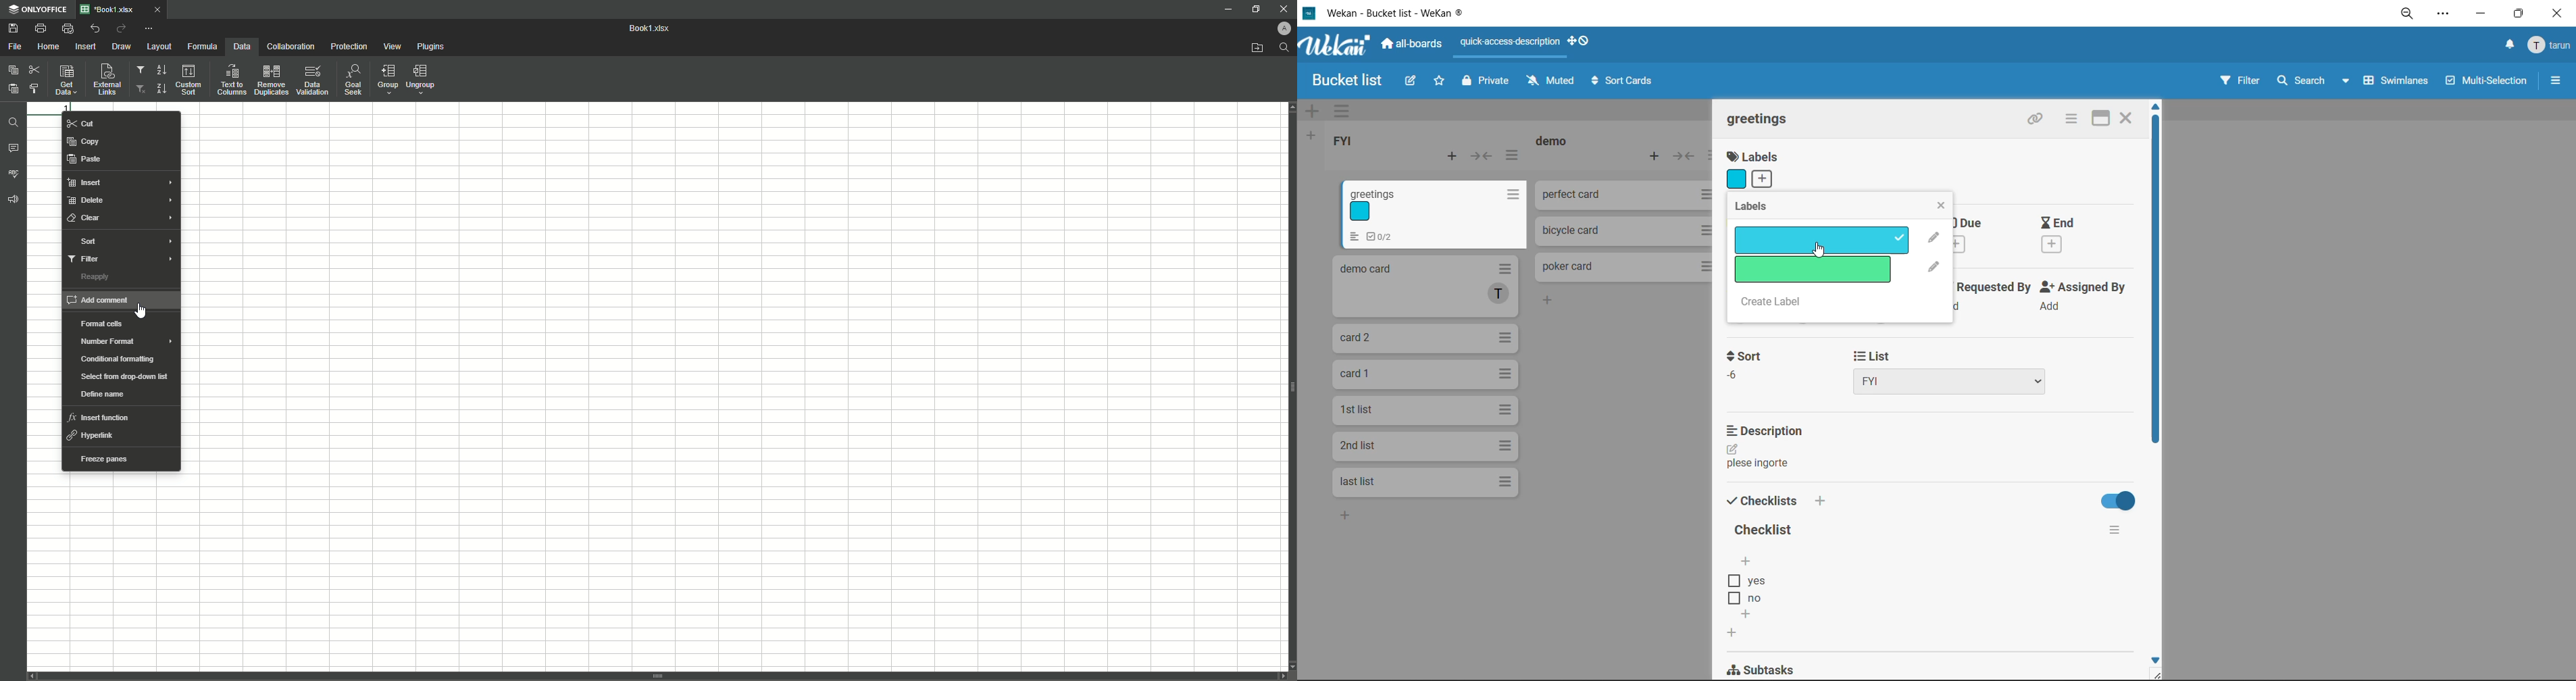 The height and width of the screenshot is (700, 2576). Describe the element at coordinates (2101, 118) in the screenshot. I see `maximize` at that location.